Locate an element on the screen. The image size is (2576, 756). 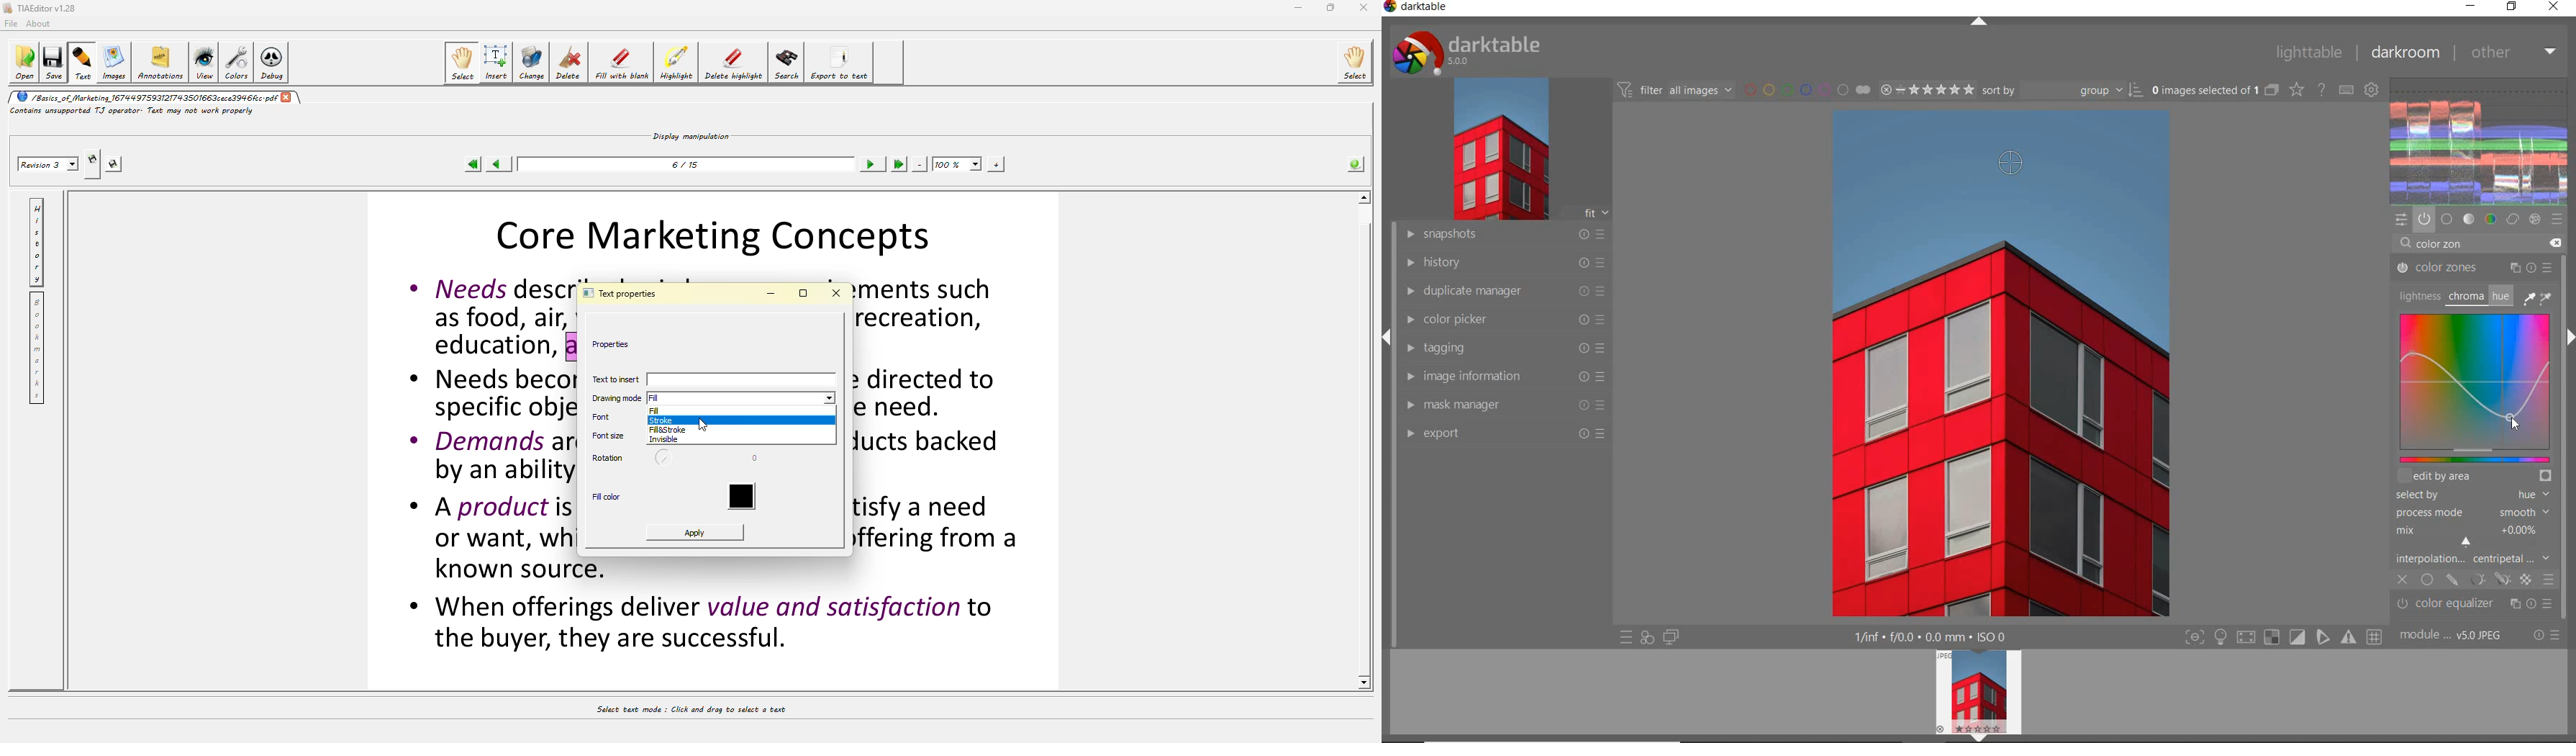
tagging is located at coordinates (1502, 349).